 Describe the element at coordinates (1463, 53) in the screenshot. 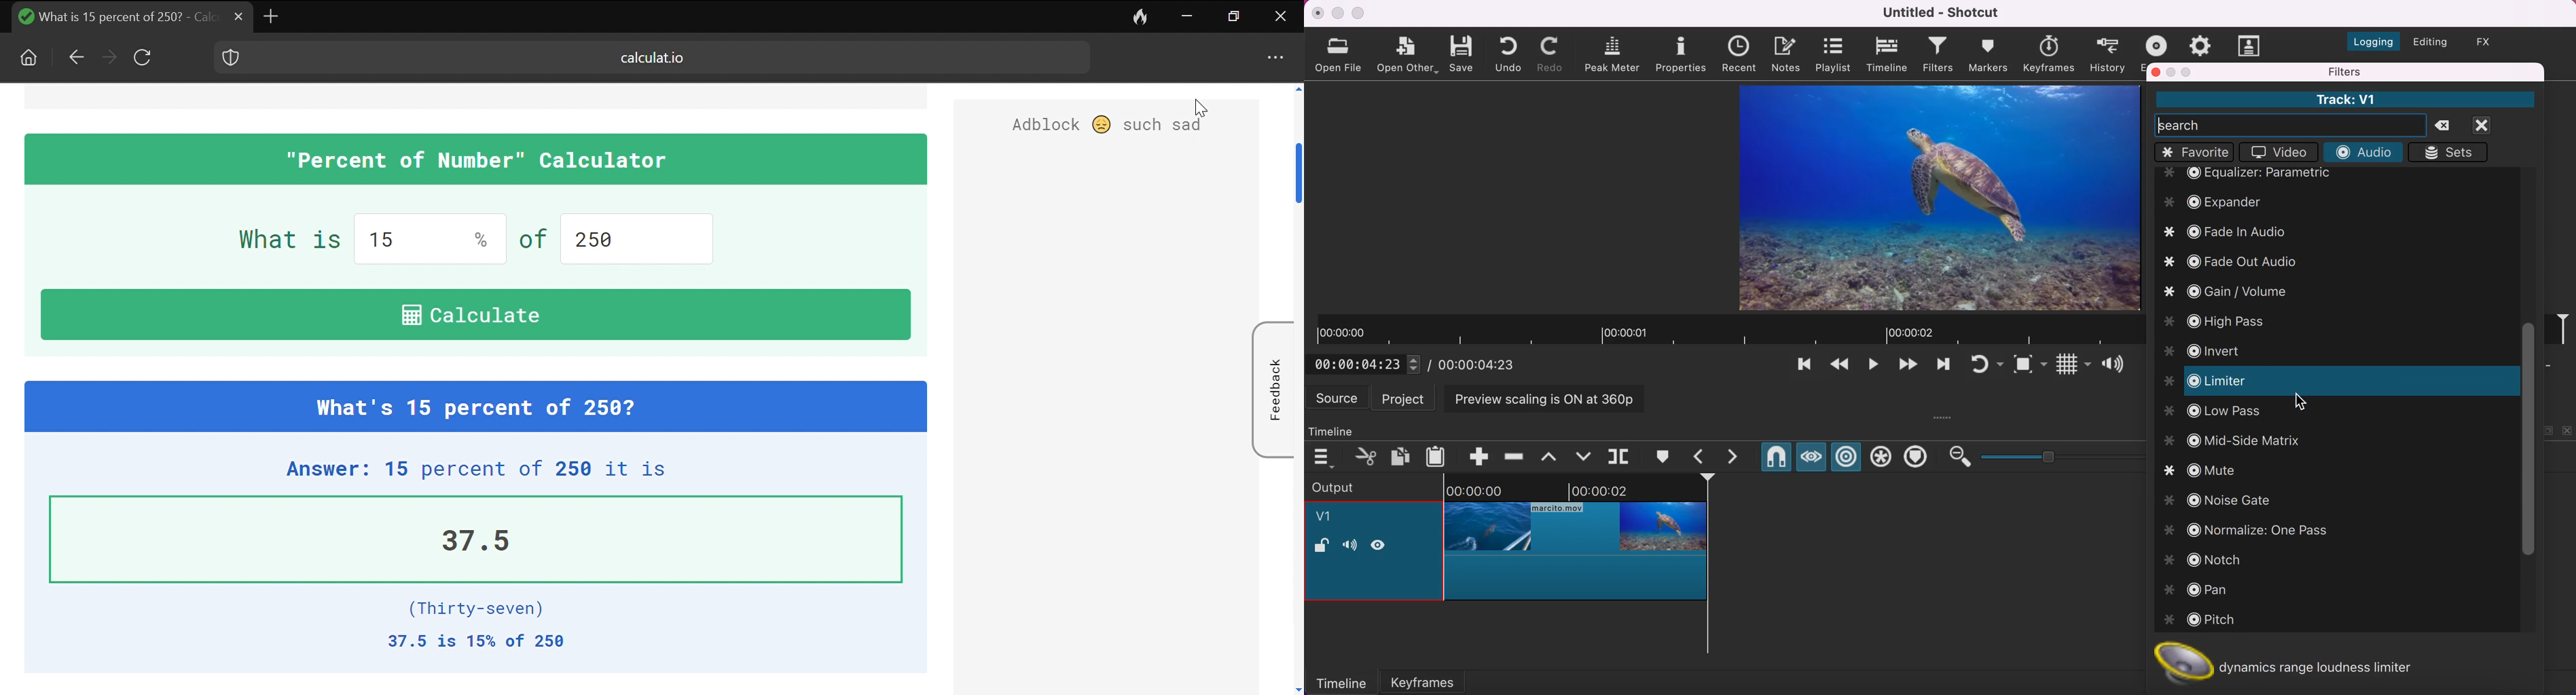

I see `save` at that location.